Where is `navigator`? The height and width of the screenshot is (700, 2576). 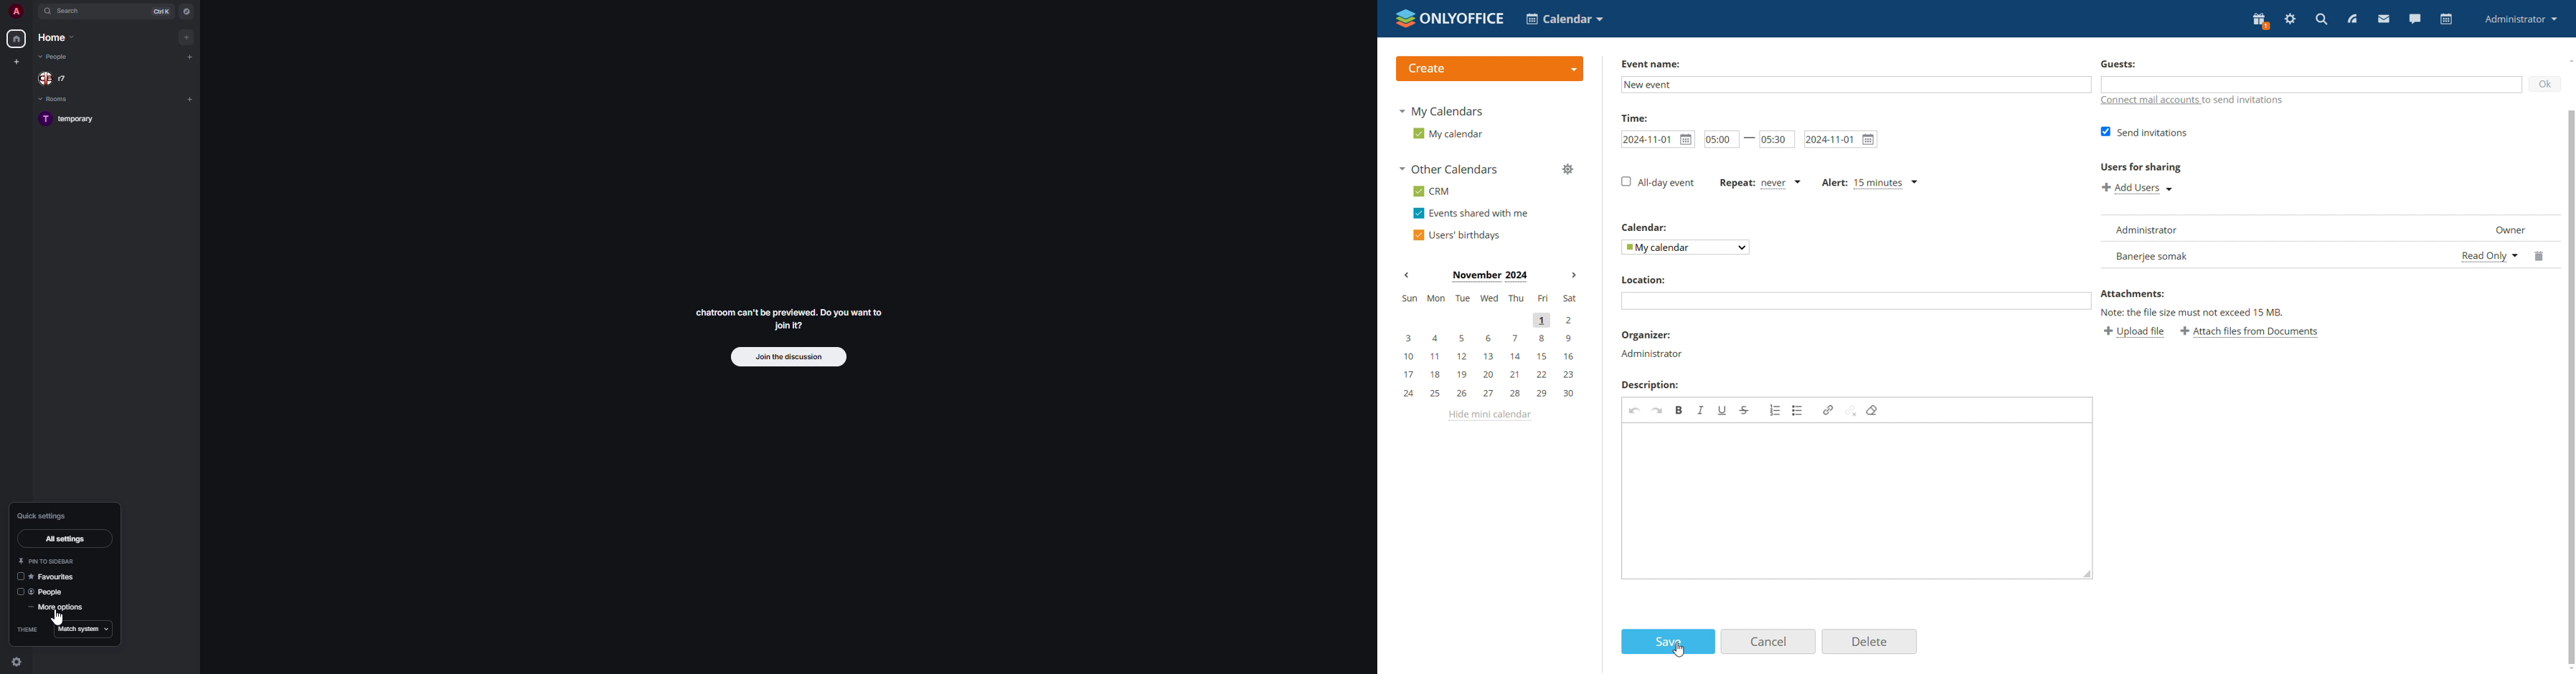
navigator is located at coordinates (187, 11).